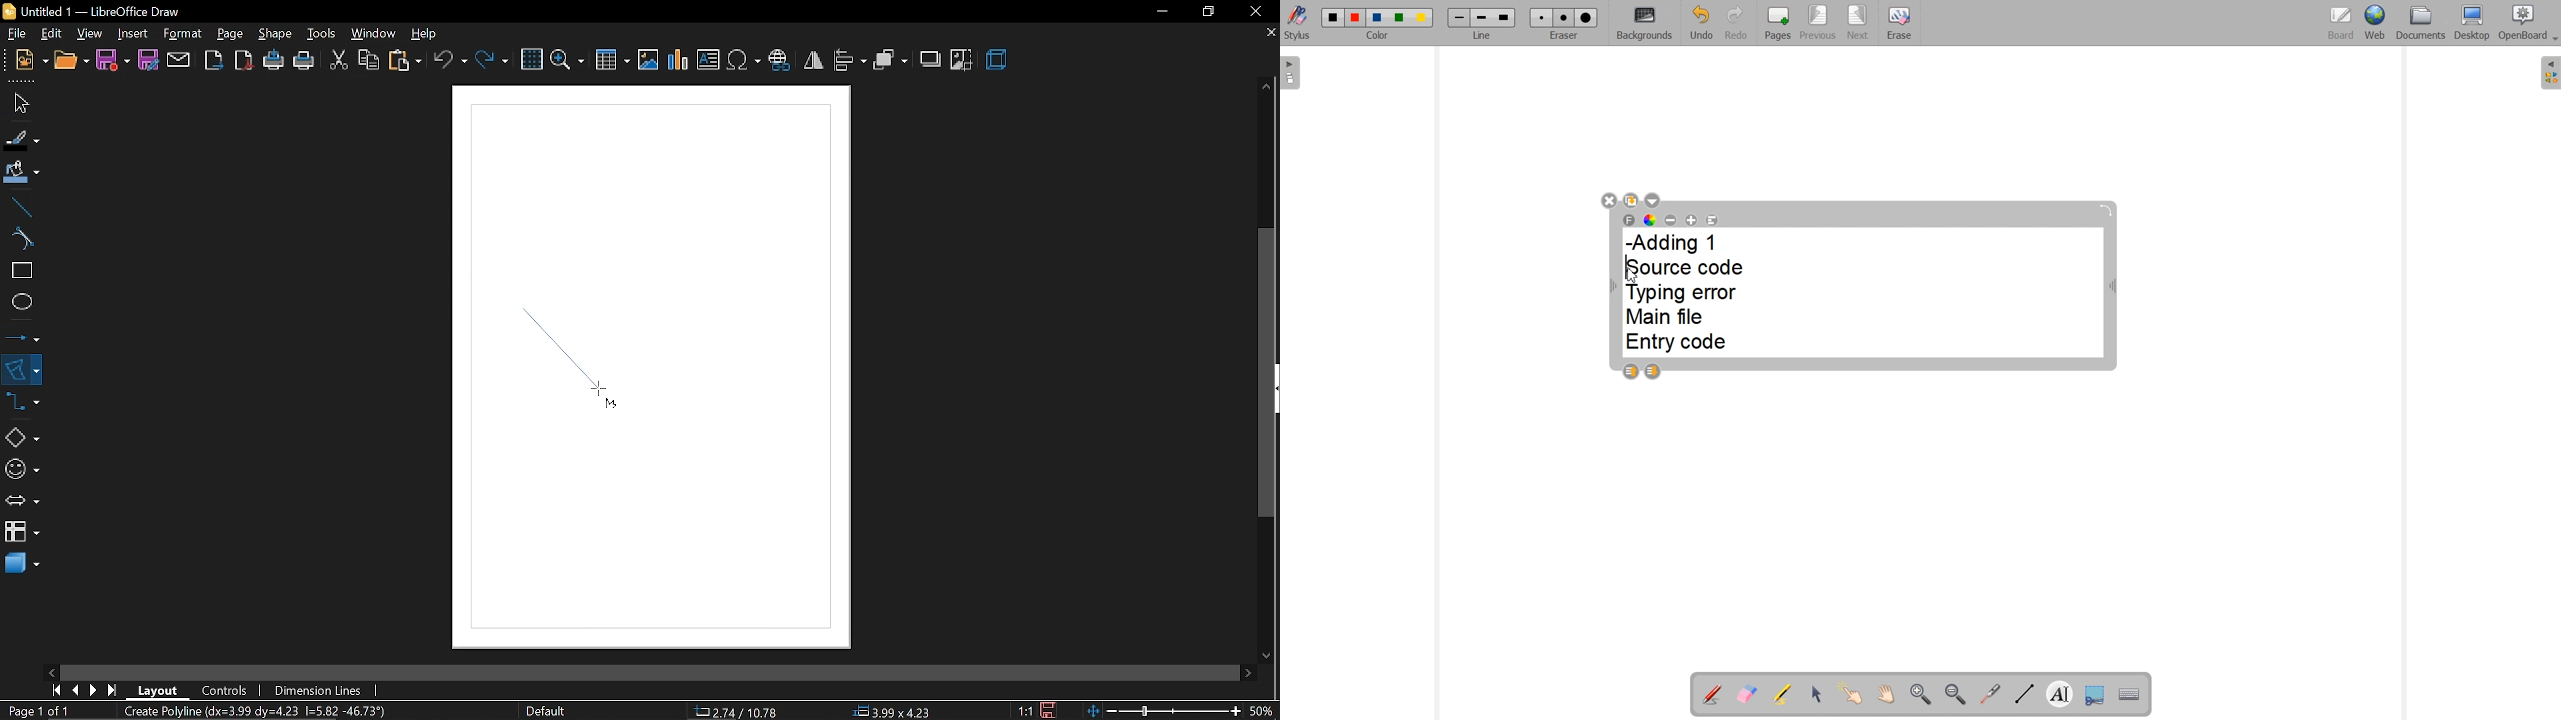  Describe the element at coordinates (158, 689) in the screenshot. I see `layout` at that location.